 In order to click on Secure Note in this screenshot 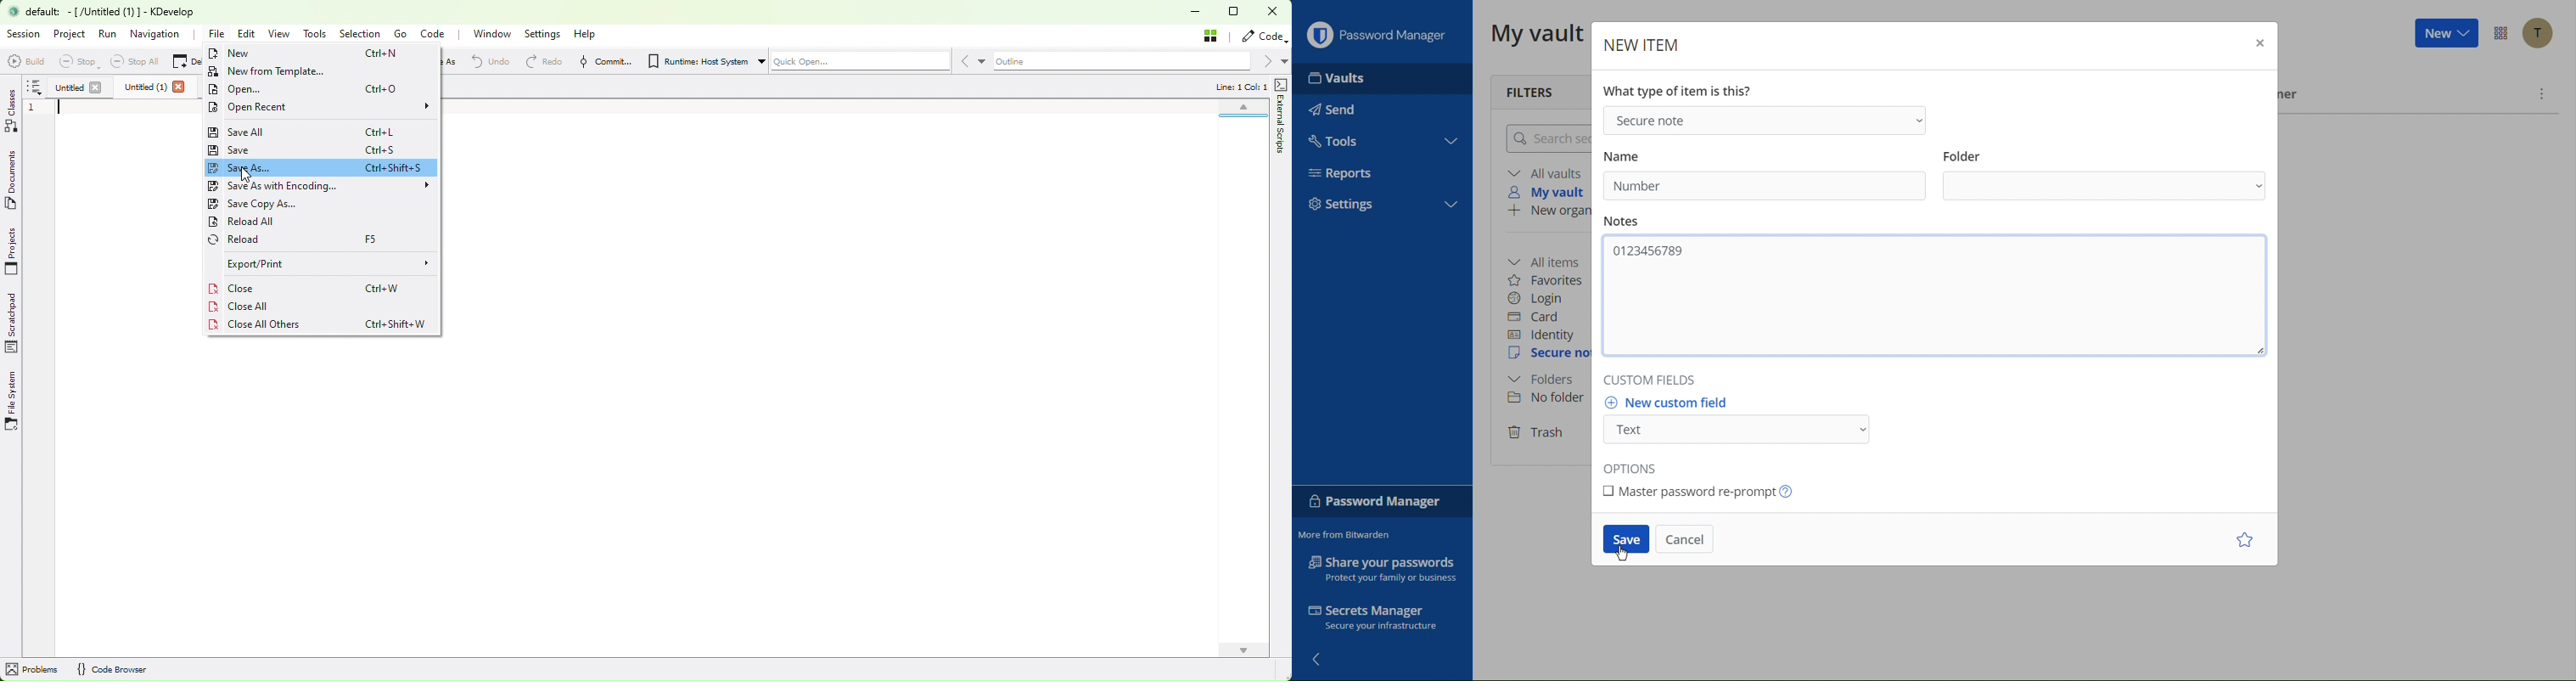, I will do `click(1768, 119)`.